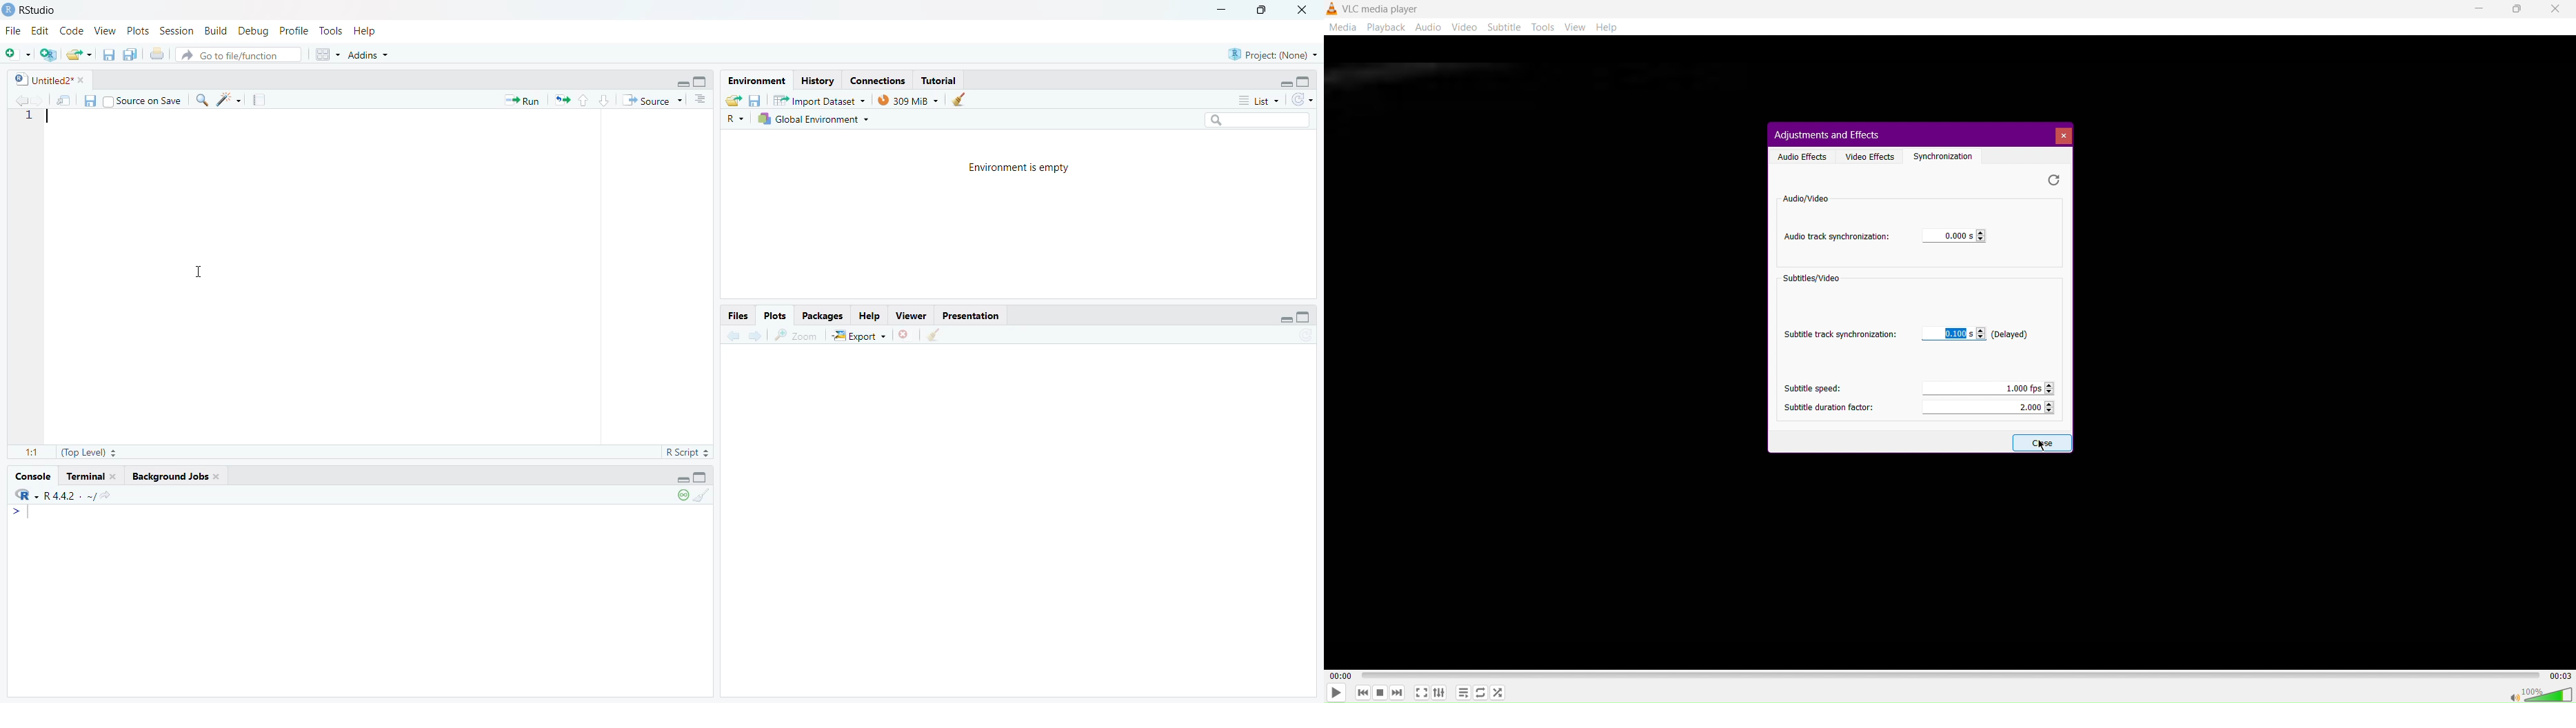  Describe the element at coordinates (136, 30) in the screenshot. I see `Plots` at that location.